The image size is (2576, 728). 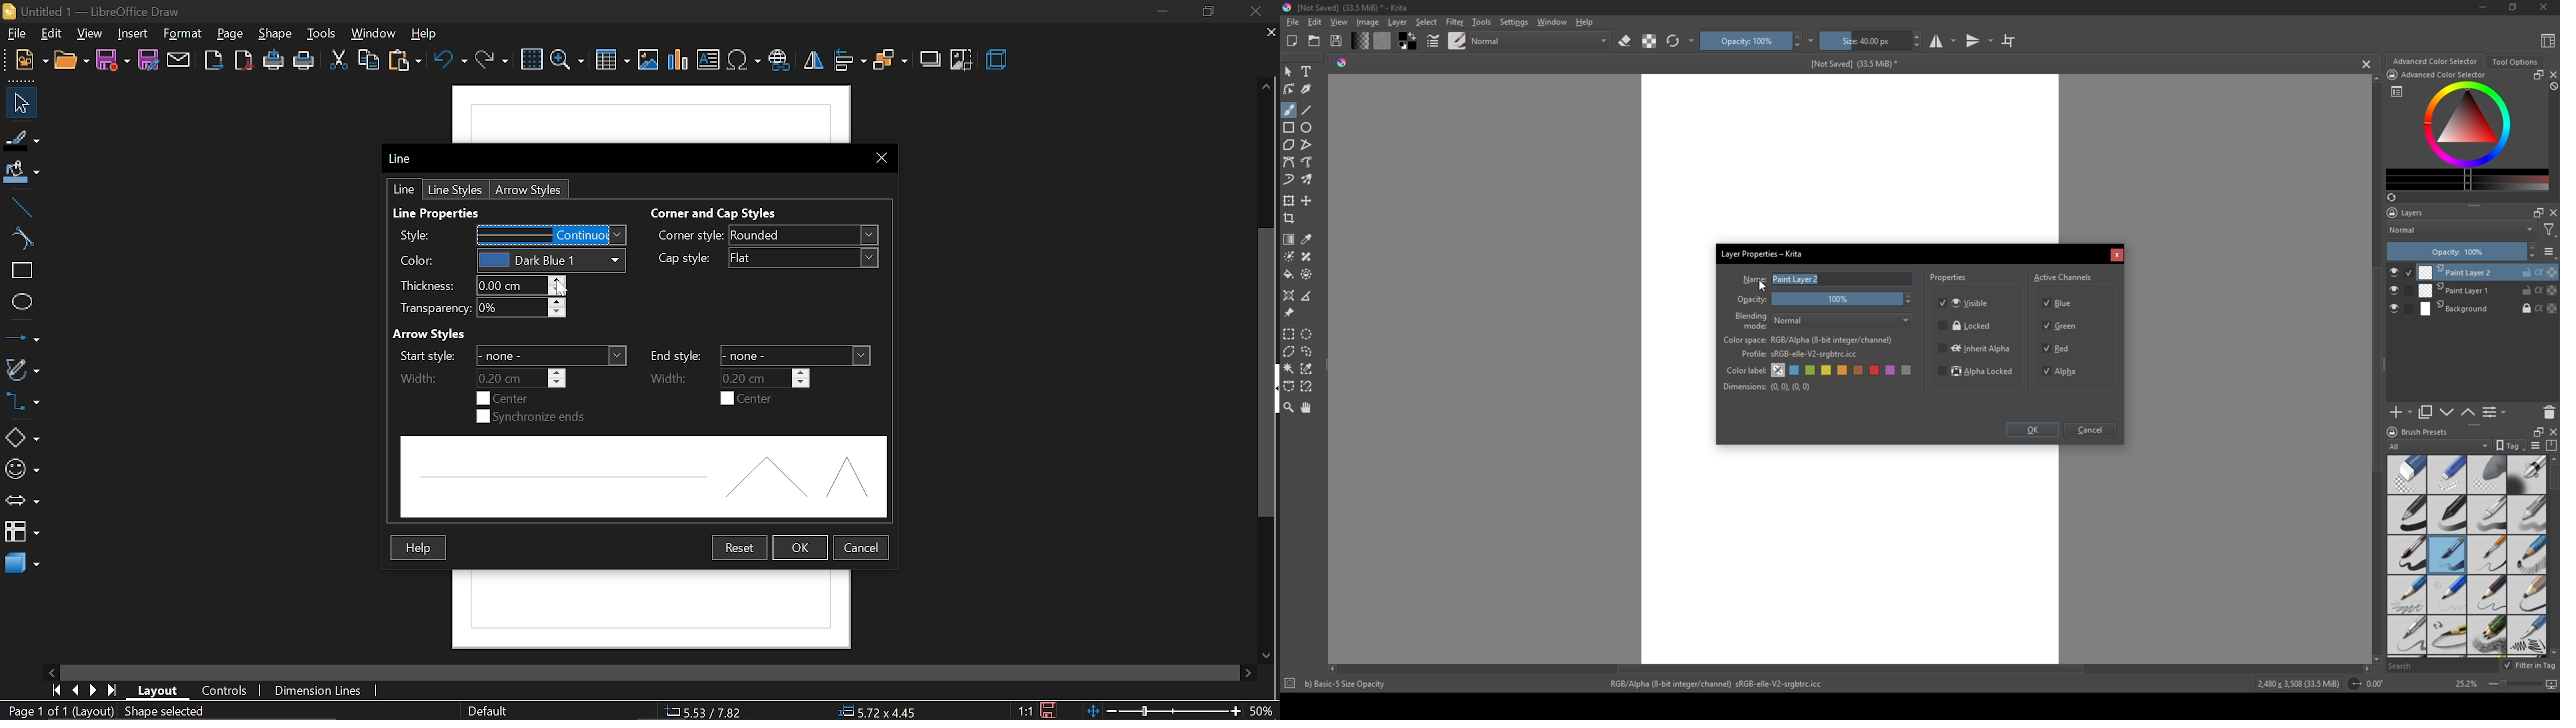 What do you see at coordinates (649, 61) in the screenshot?
I see `insert image` at bounding box center [649, 61].